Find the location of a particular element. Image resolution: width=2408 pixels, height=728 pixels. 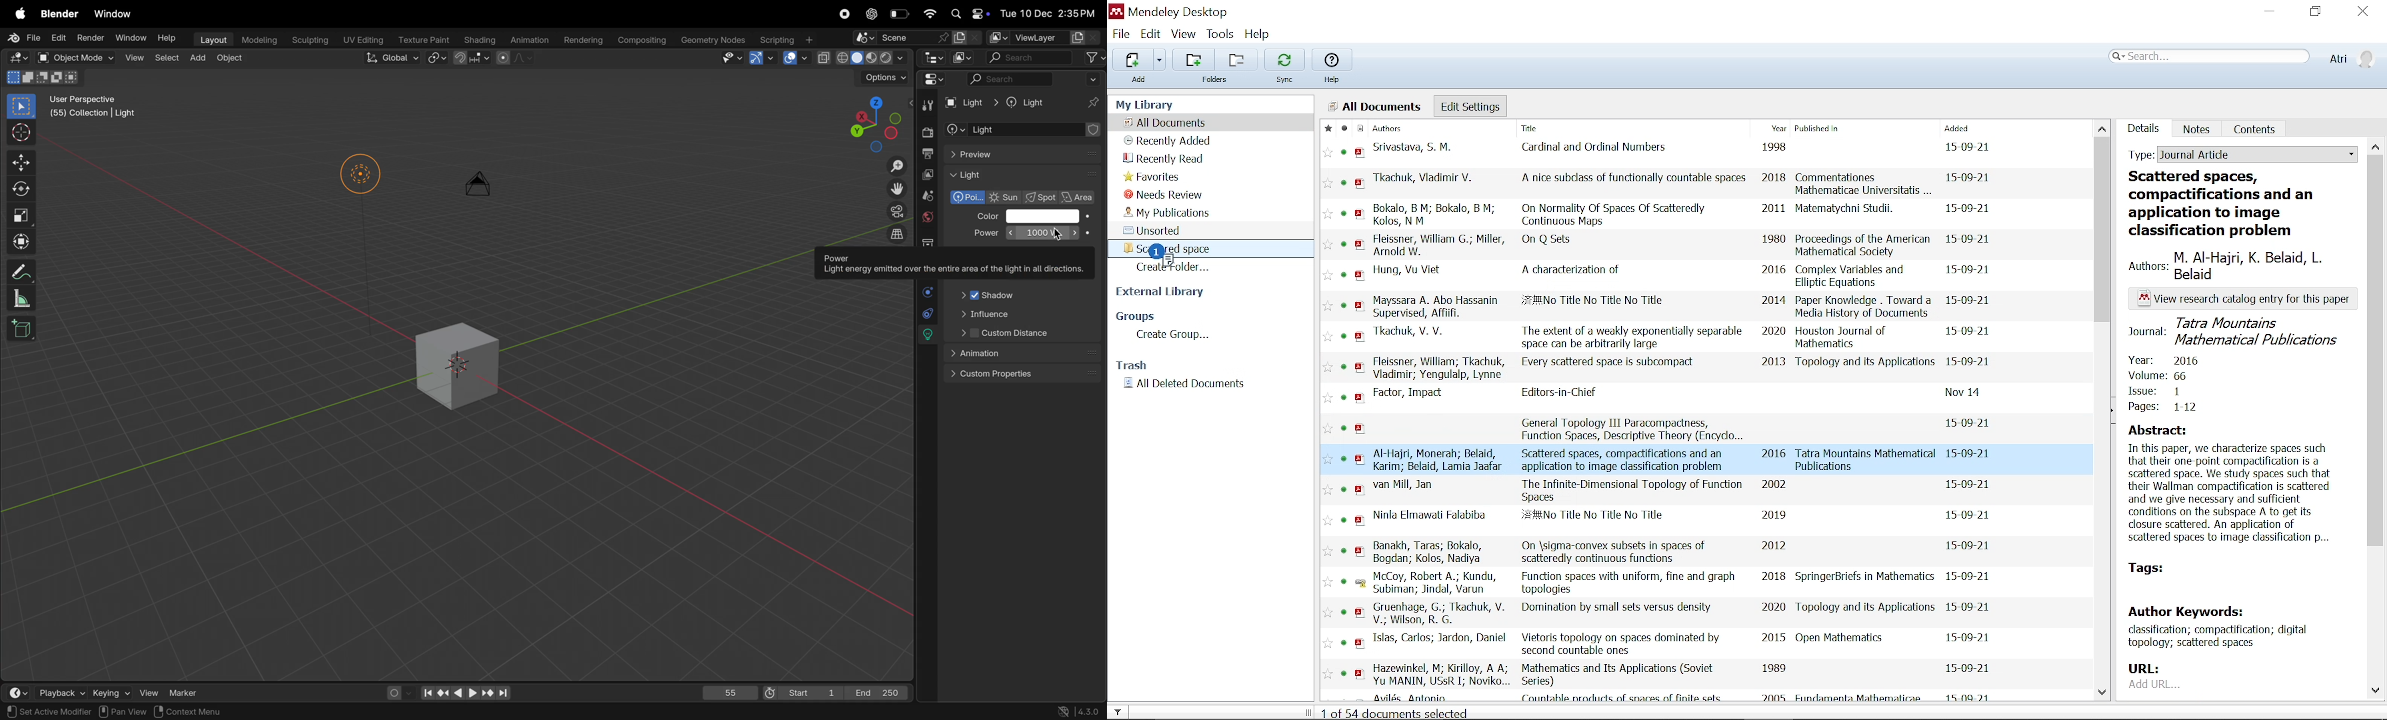

authors is located at coordinates (1431, 515).